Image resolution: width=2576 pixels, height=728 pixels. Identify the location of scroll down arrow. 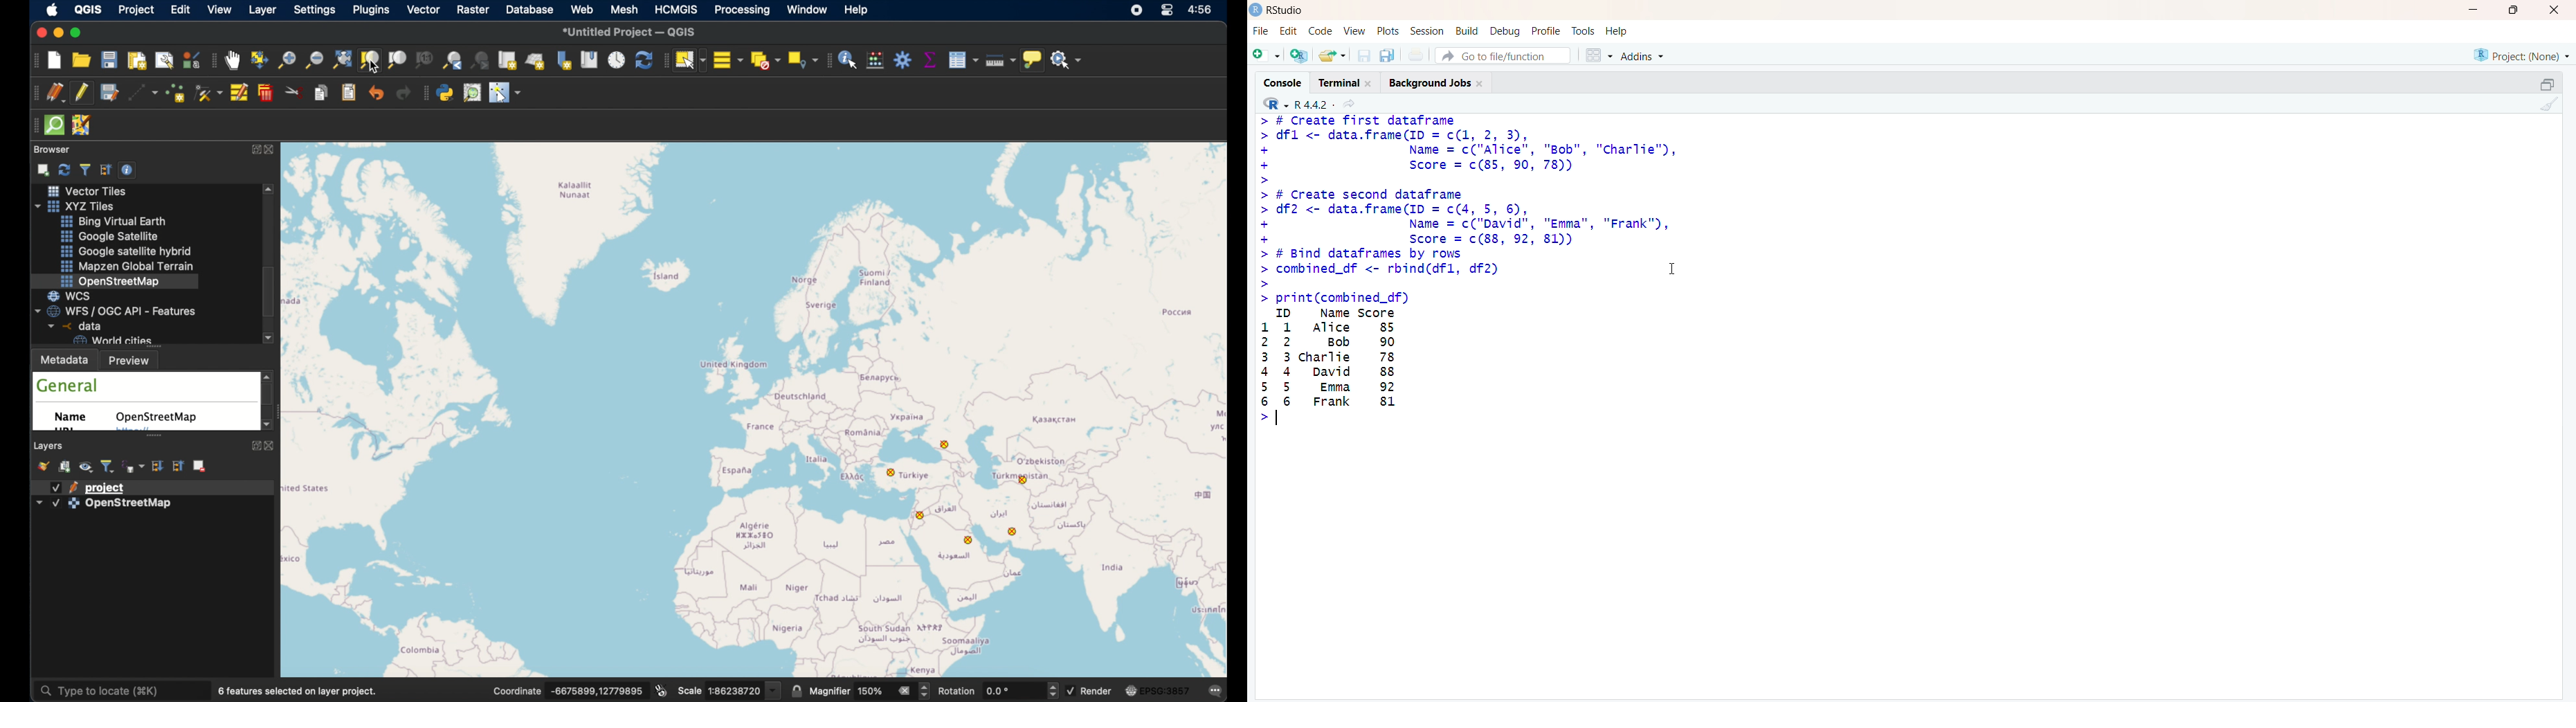
(270, 339).